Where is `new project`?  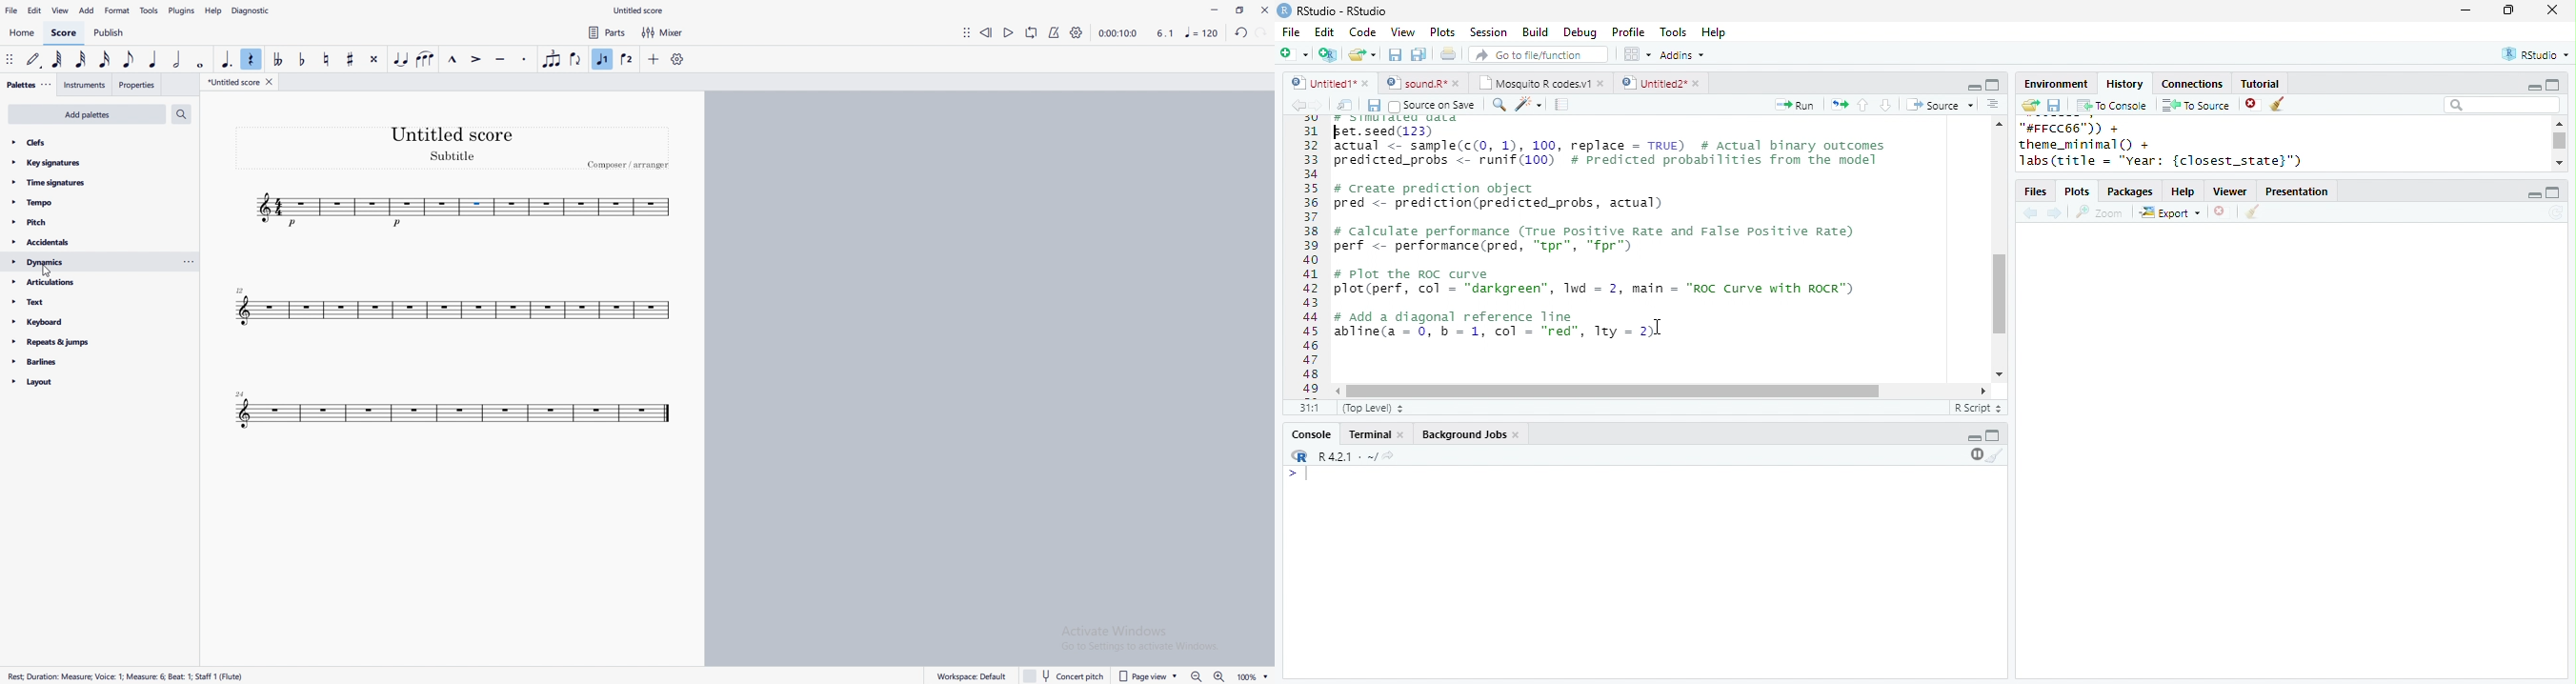
new project is located at coordinates (1329, 54).